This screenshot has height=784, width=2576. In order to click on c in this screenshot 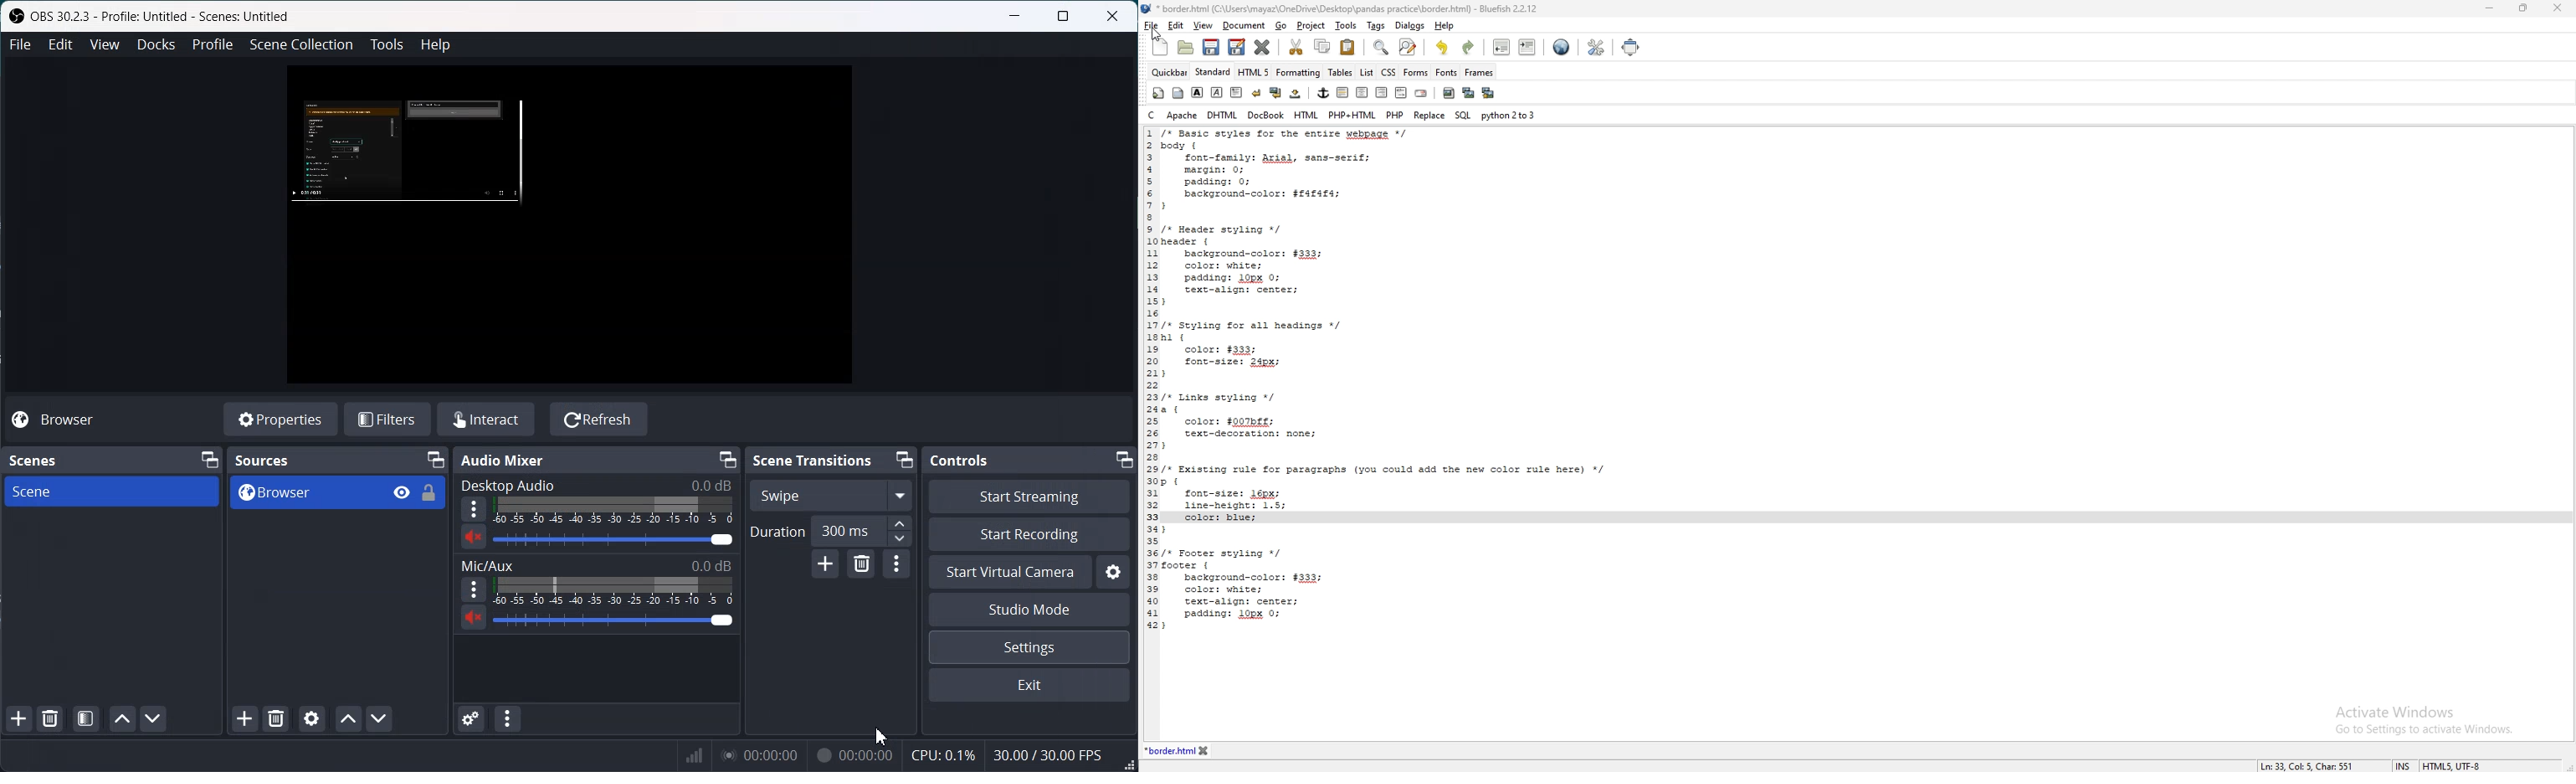, I will do `click(1152, 115)`.